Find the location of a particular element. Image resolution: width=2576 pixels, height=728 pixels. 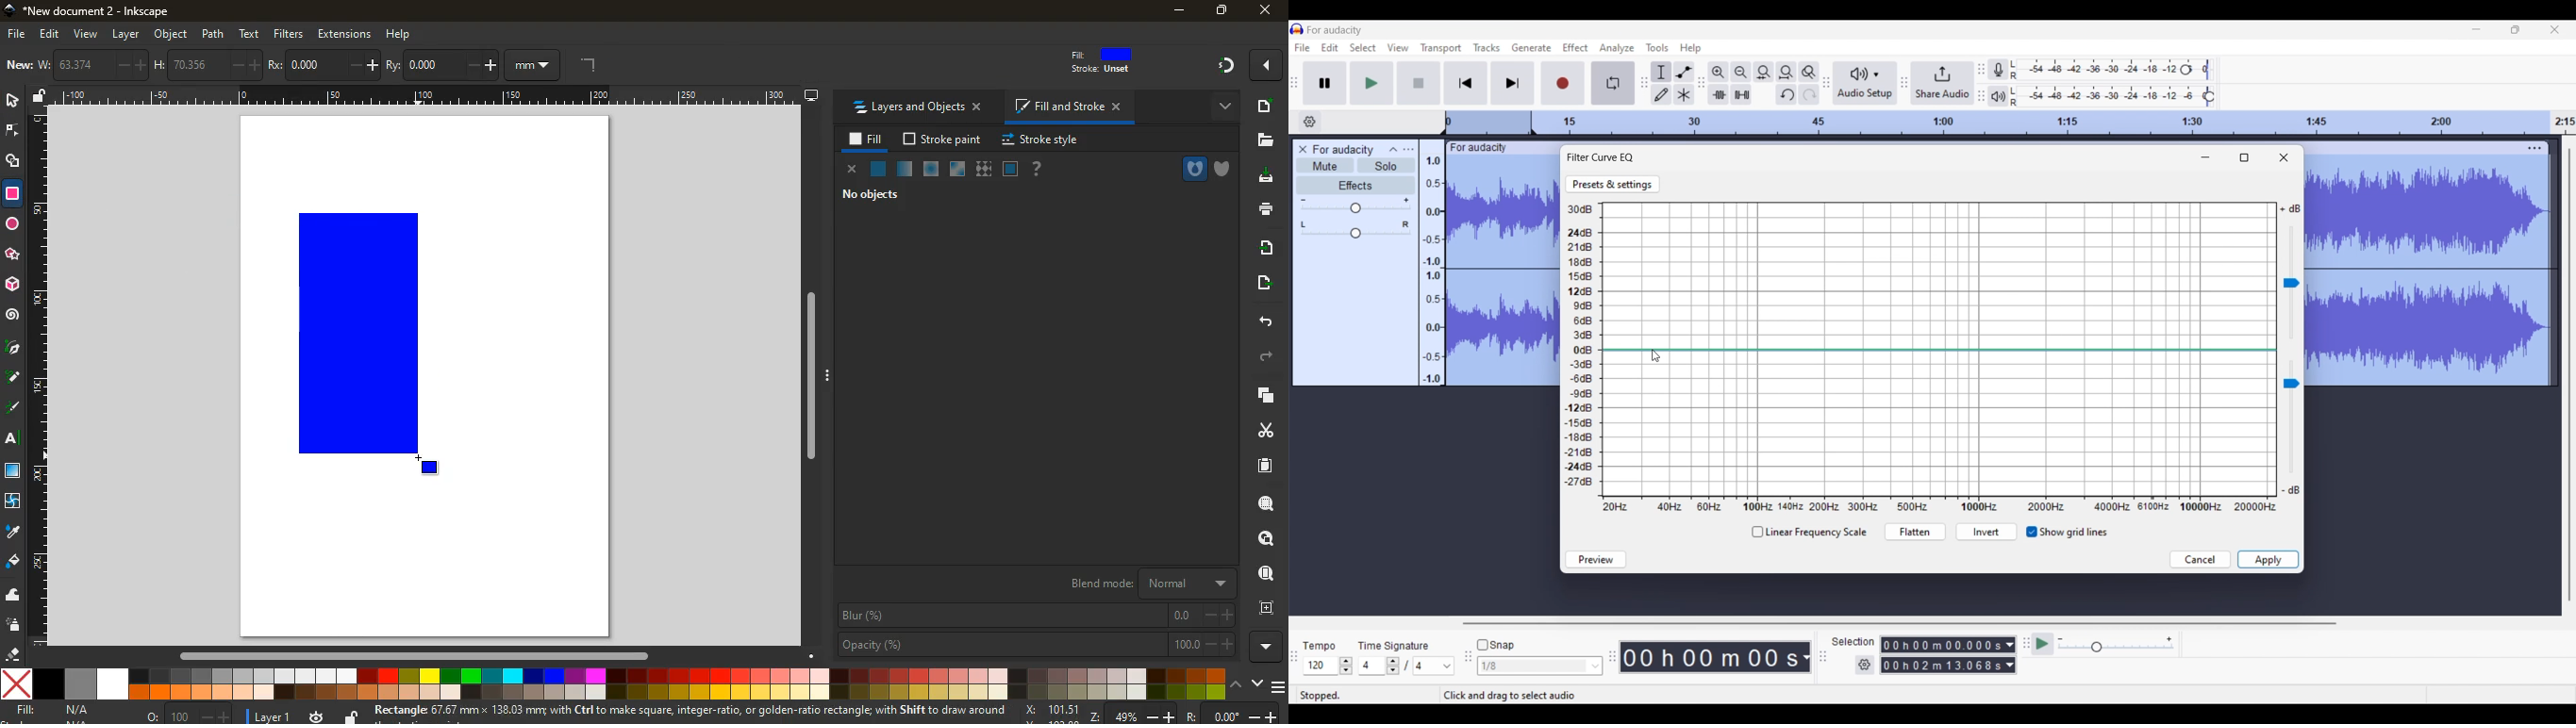

files is located at coordinates (1258, 140).